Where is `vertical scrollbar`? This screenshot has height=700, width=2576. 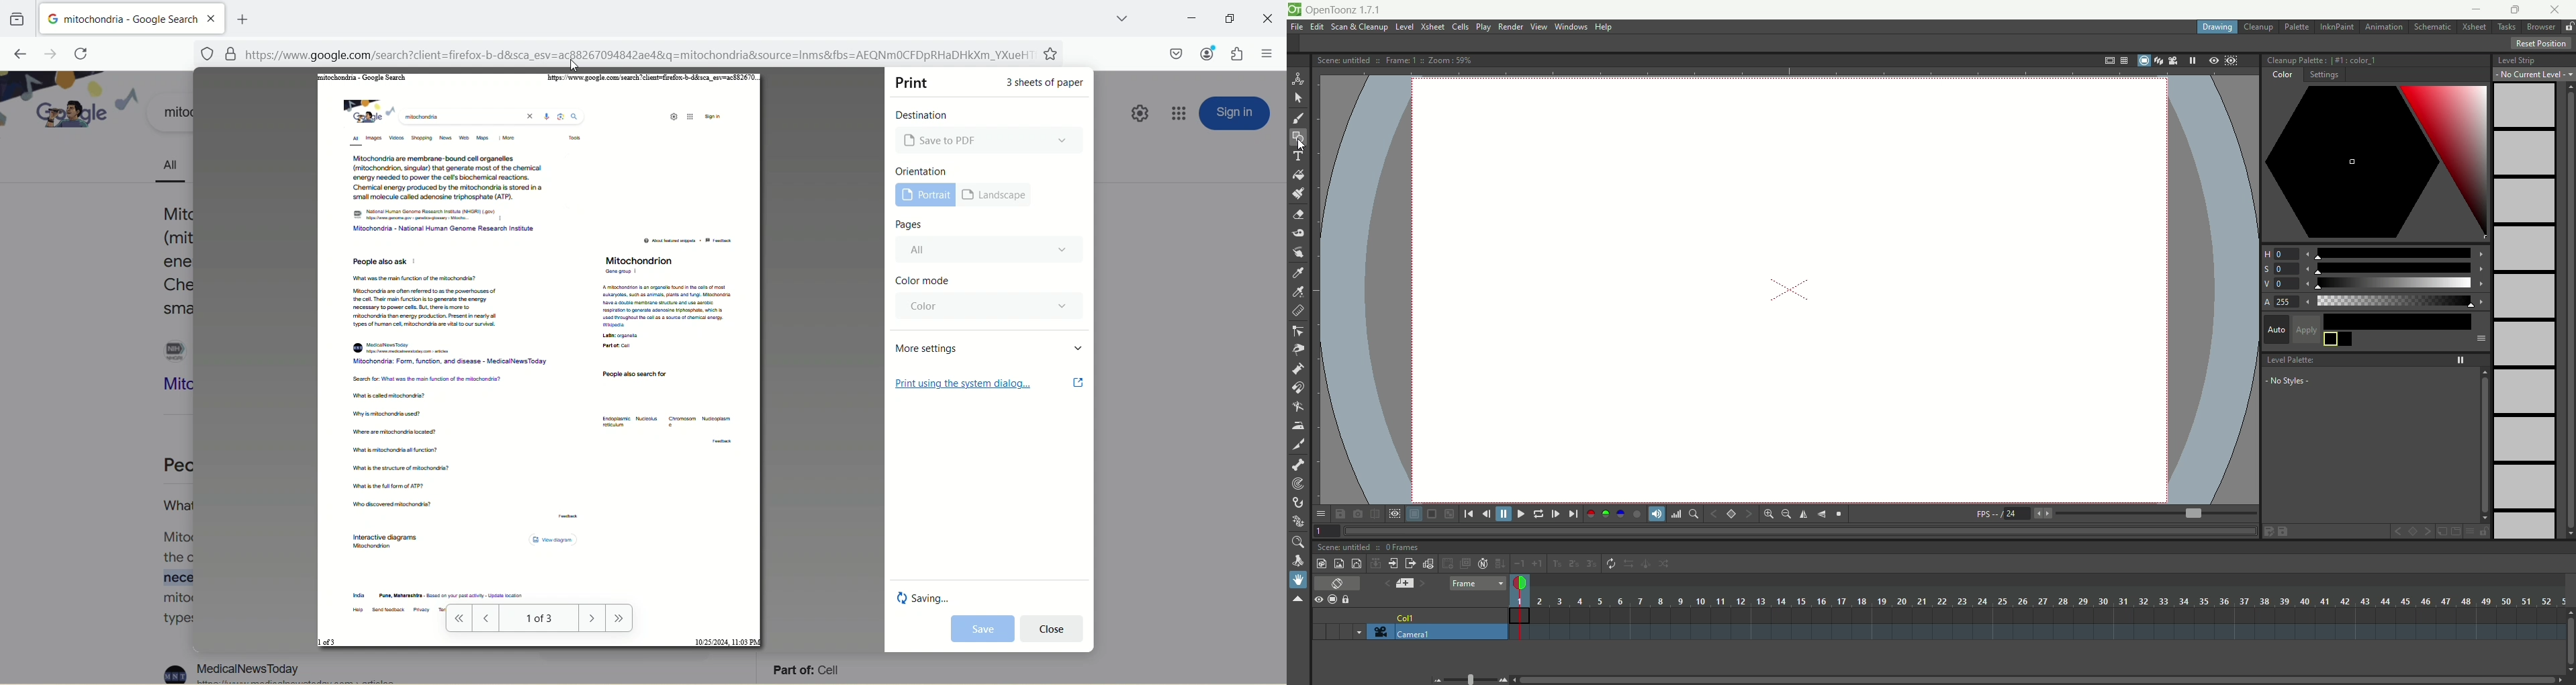 vertical scrollbar is located at coordinates (2568, 651).